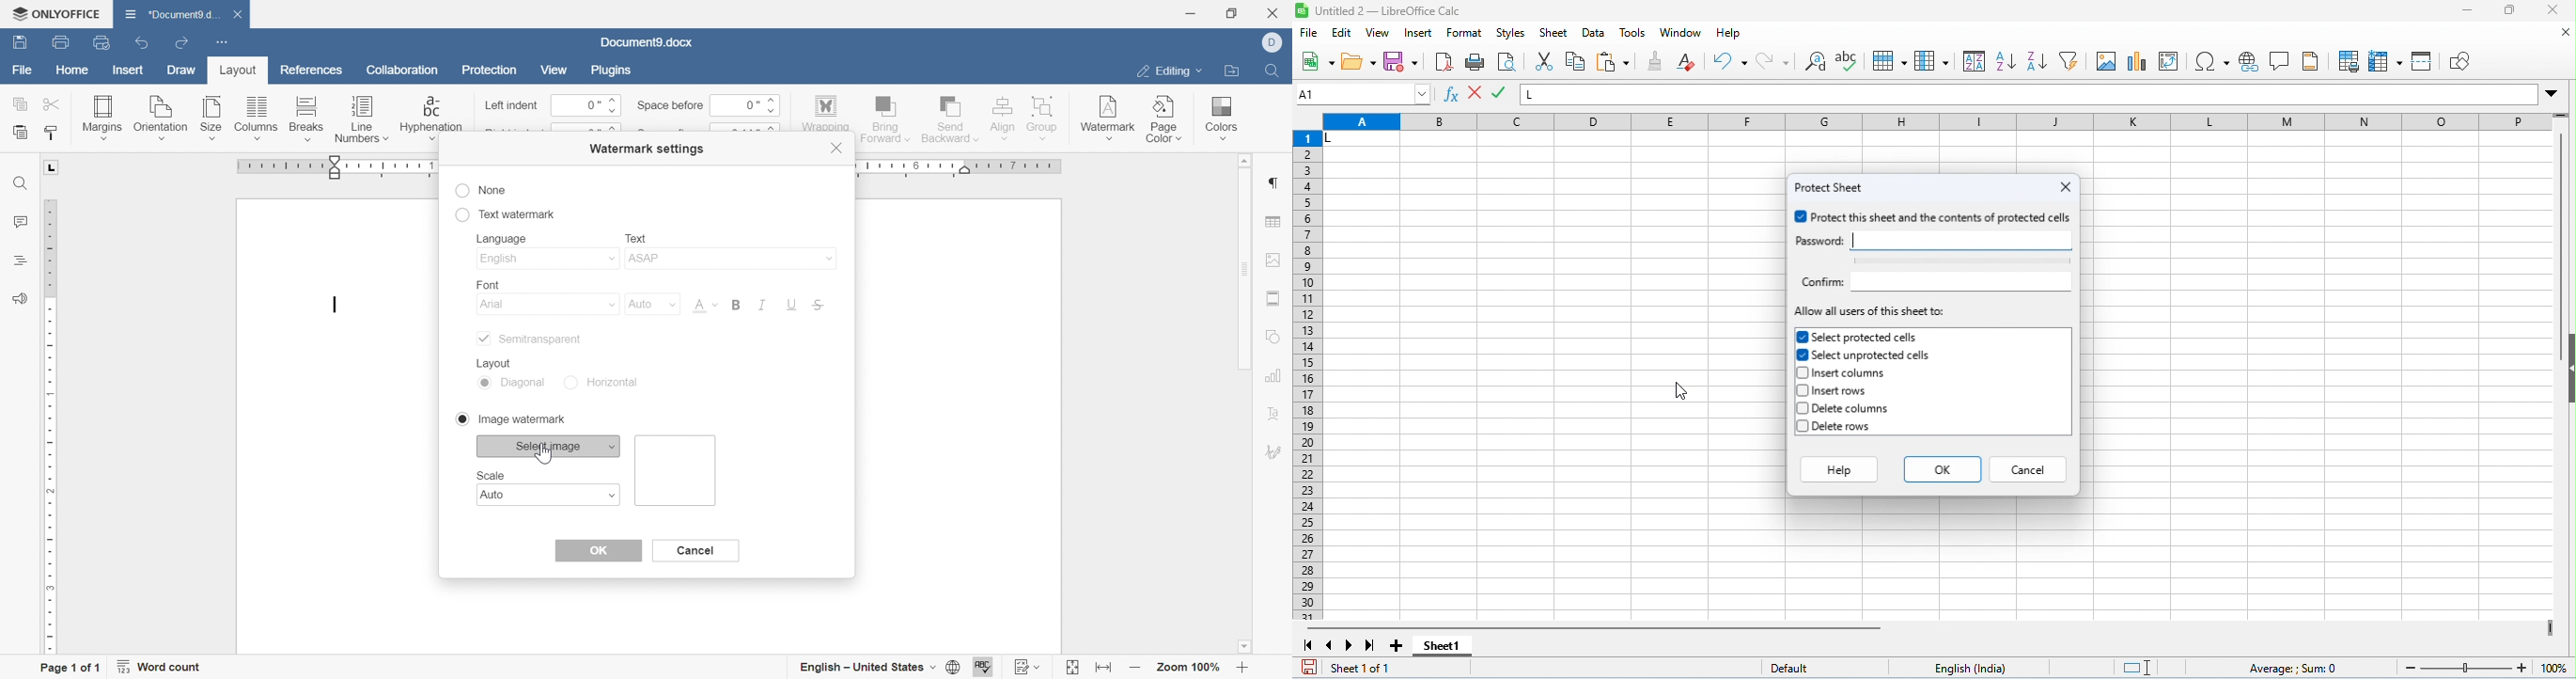  I want to click on new, so click(1318, 63).